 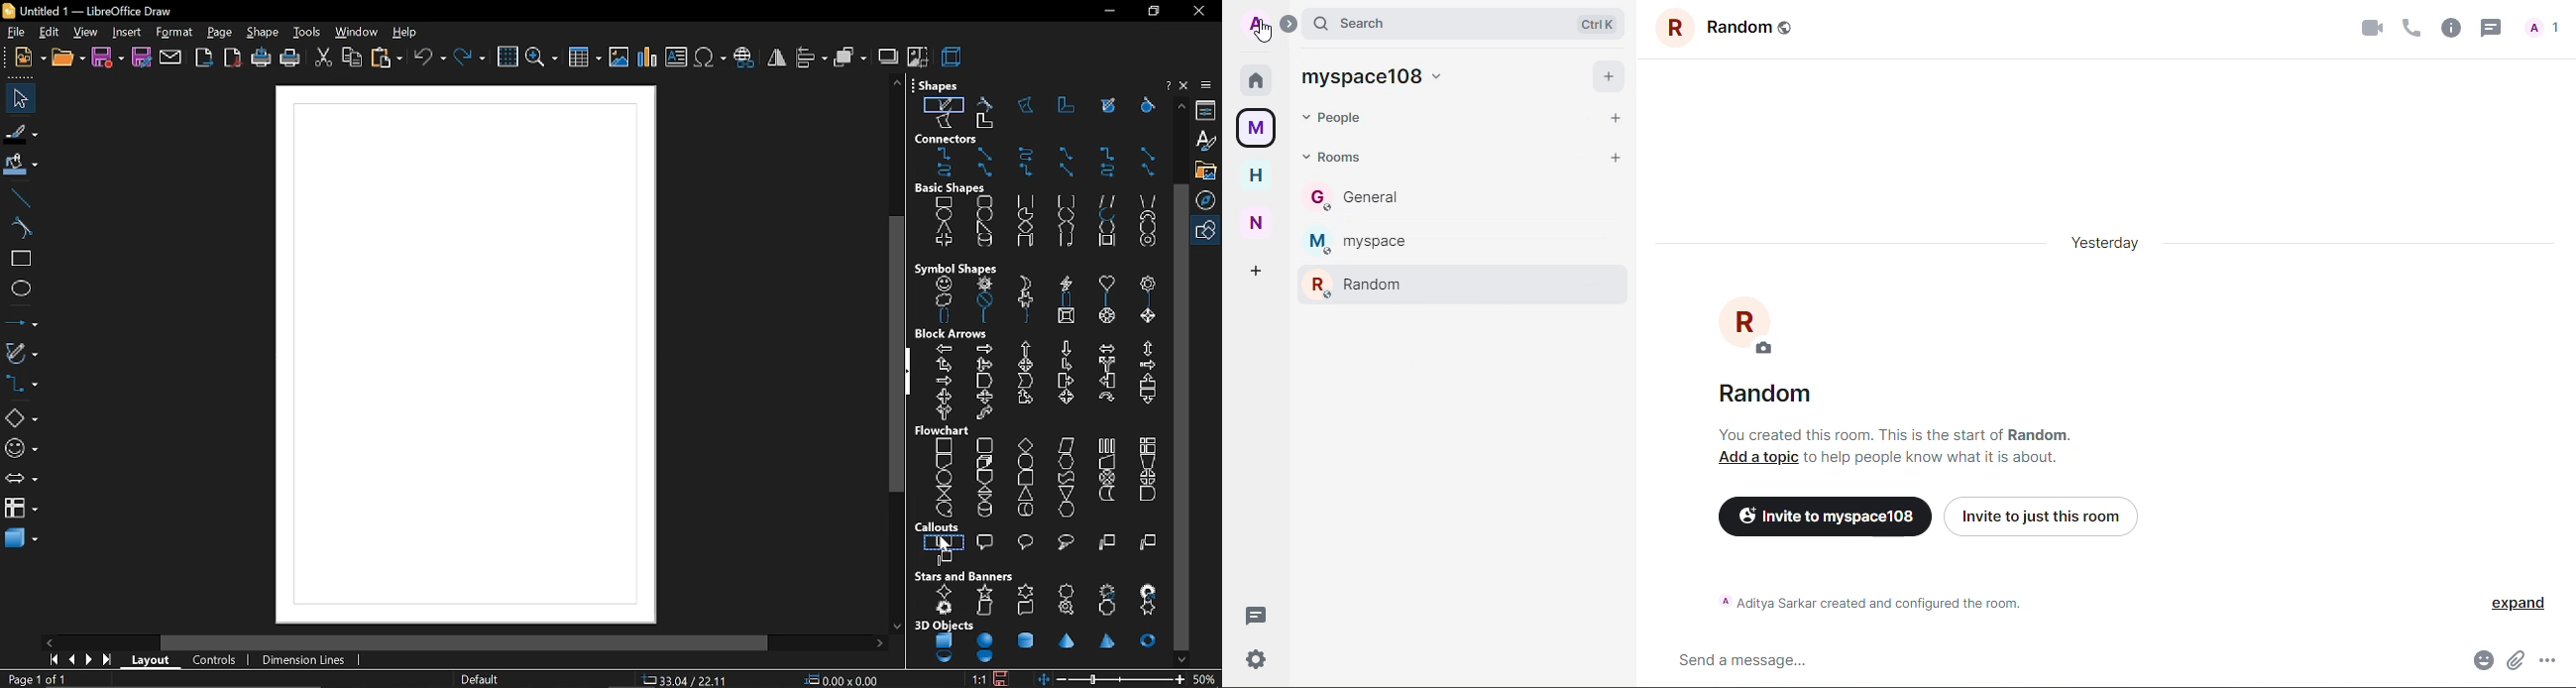 I want to click on diamond, so click(x=1028, y=227).